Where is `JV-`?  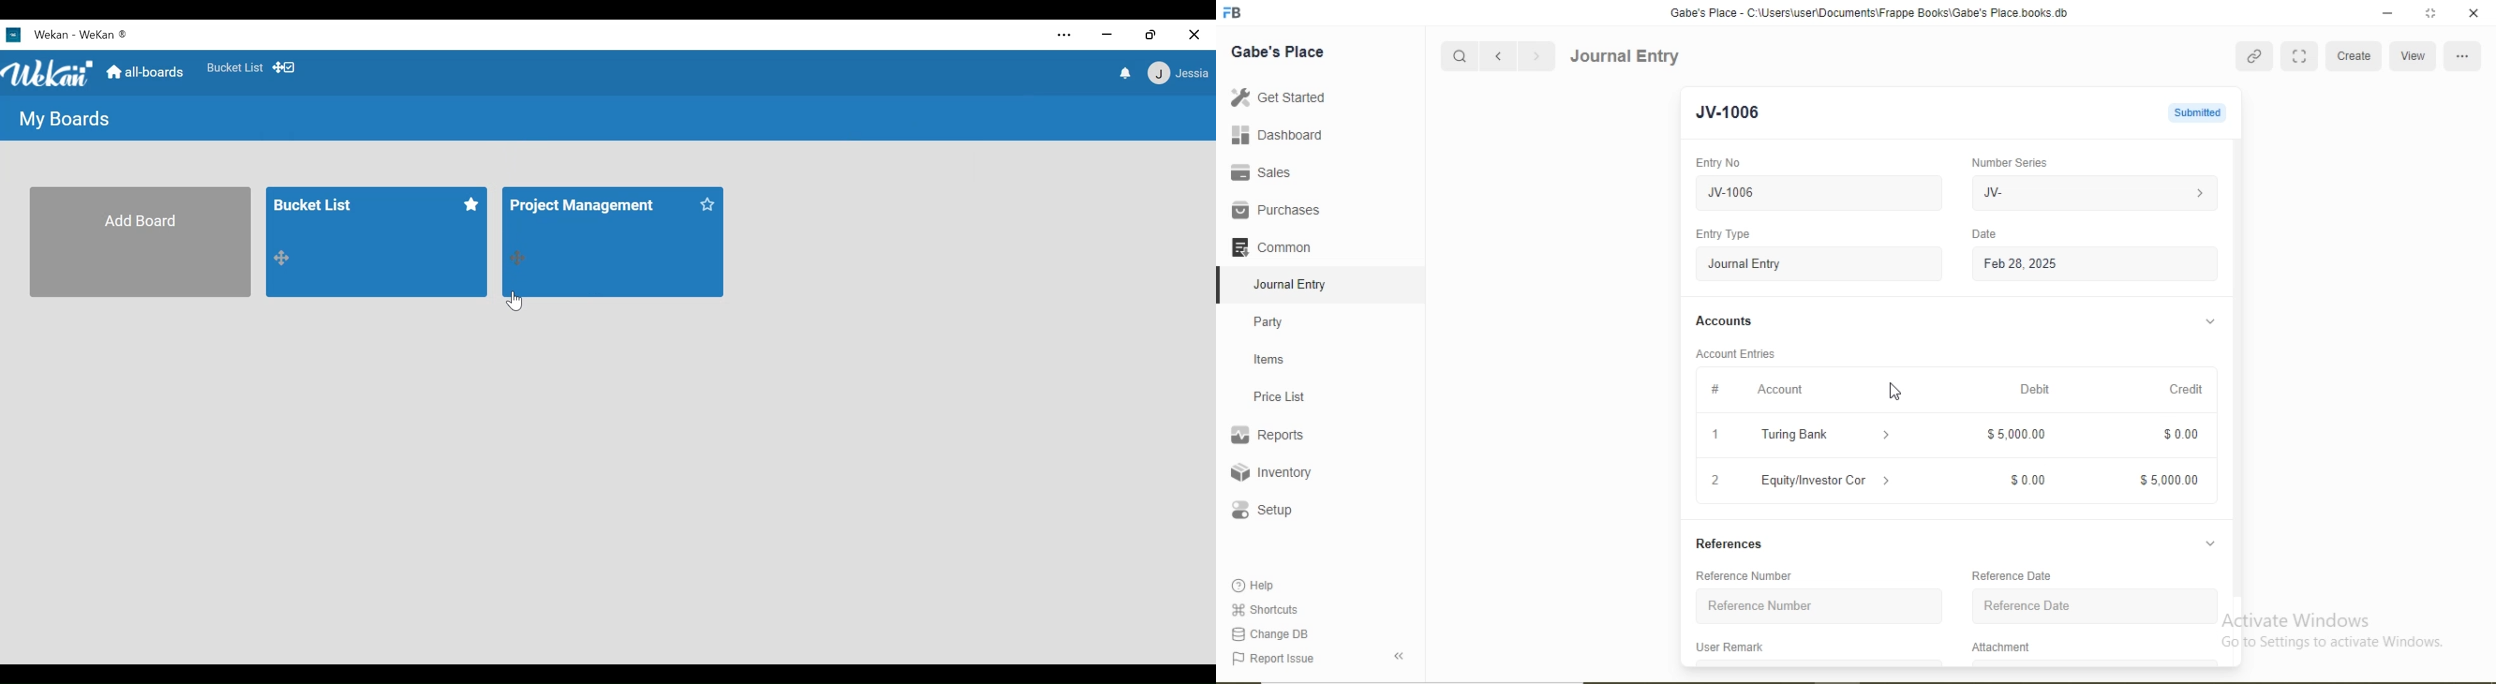 JV- is located at coordinates (1993, 193).